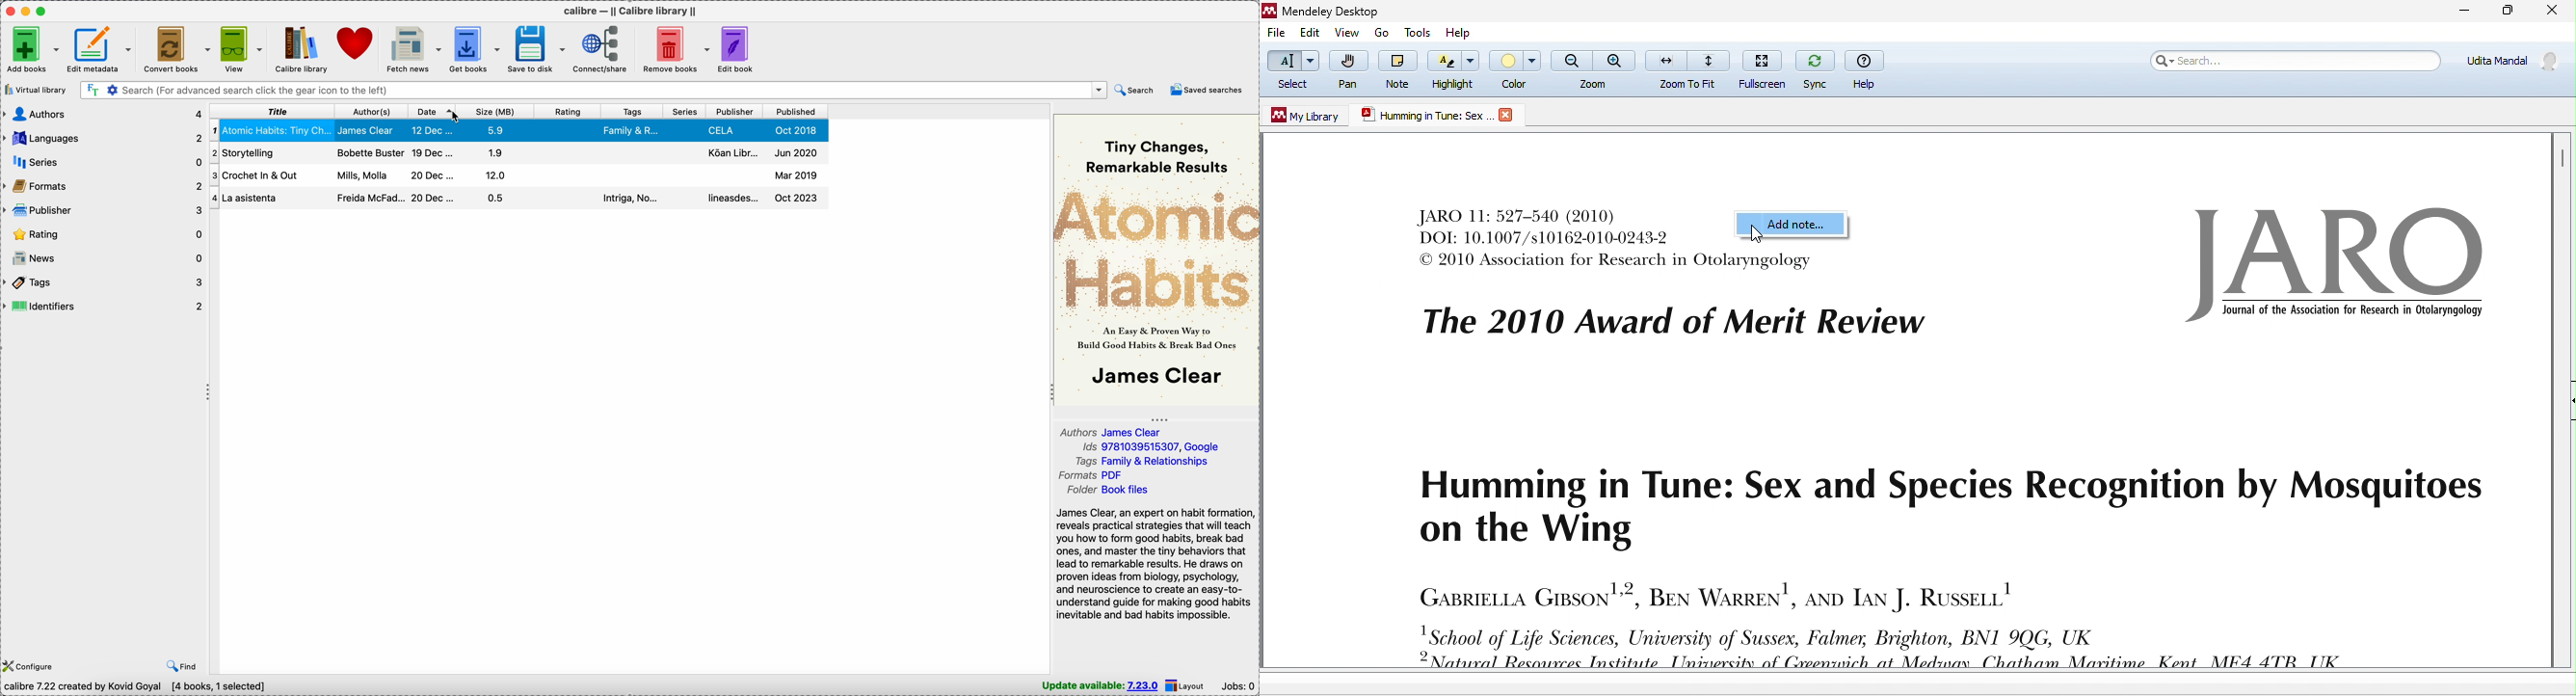 The image size is (2576, 700). Describe the element at coordinates (104, 163) in the screenshot. I see `series` at that location.